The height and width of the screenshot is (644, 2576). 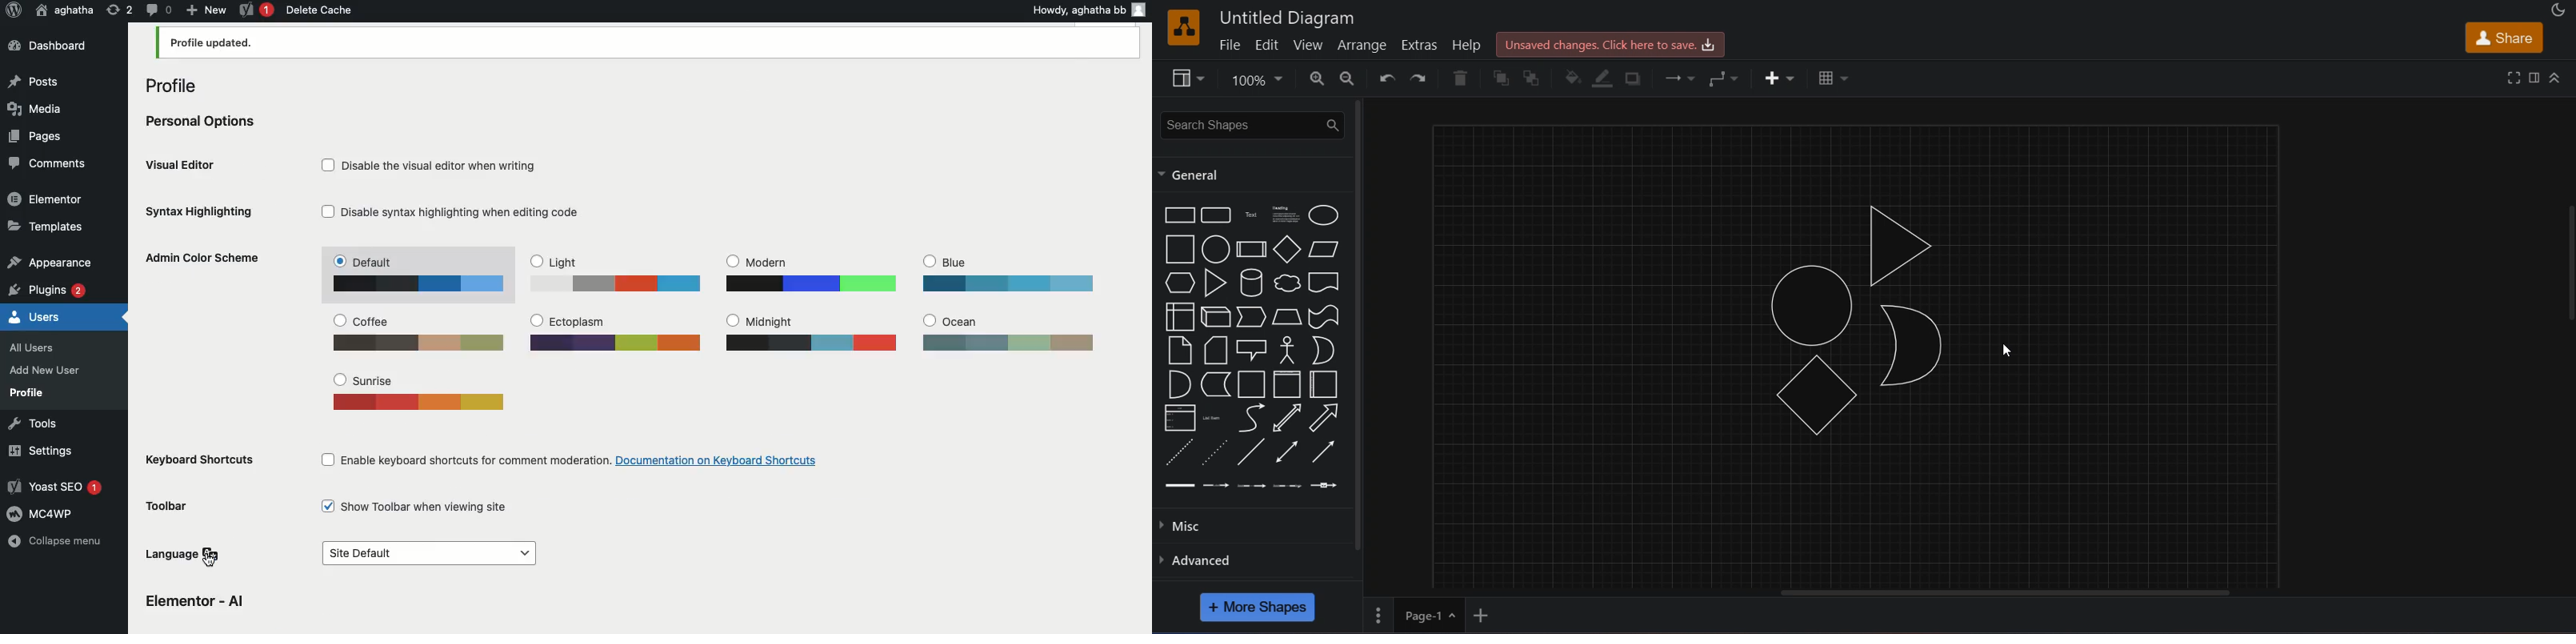 I want to click on to front, so click(x=1504, y=79).